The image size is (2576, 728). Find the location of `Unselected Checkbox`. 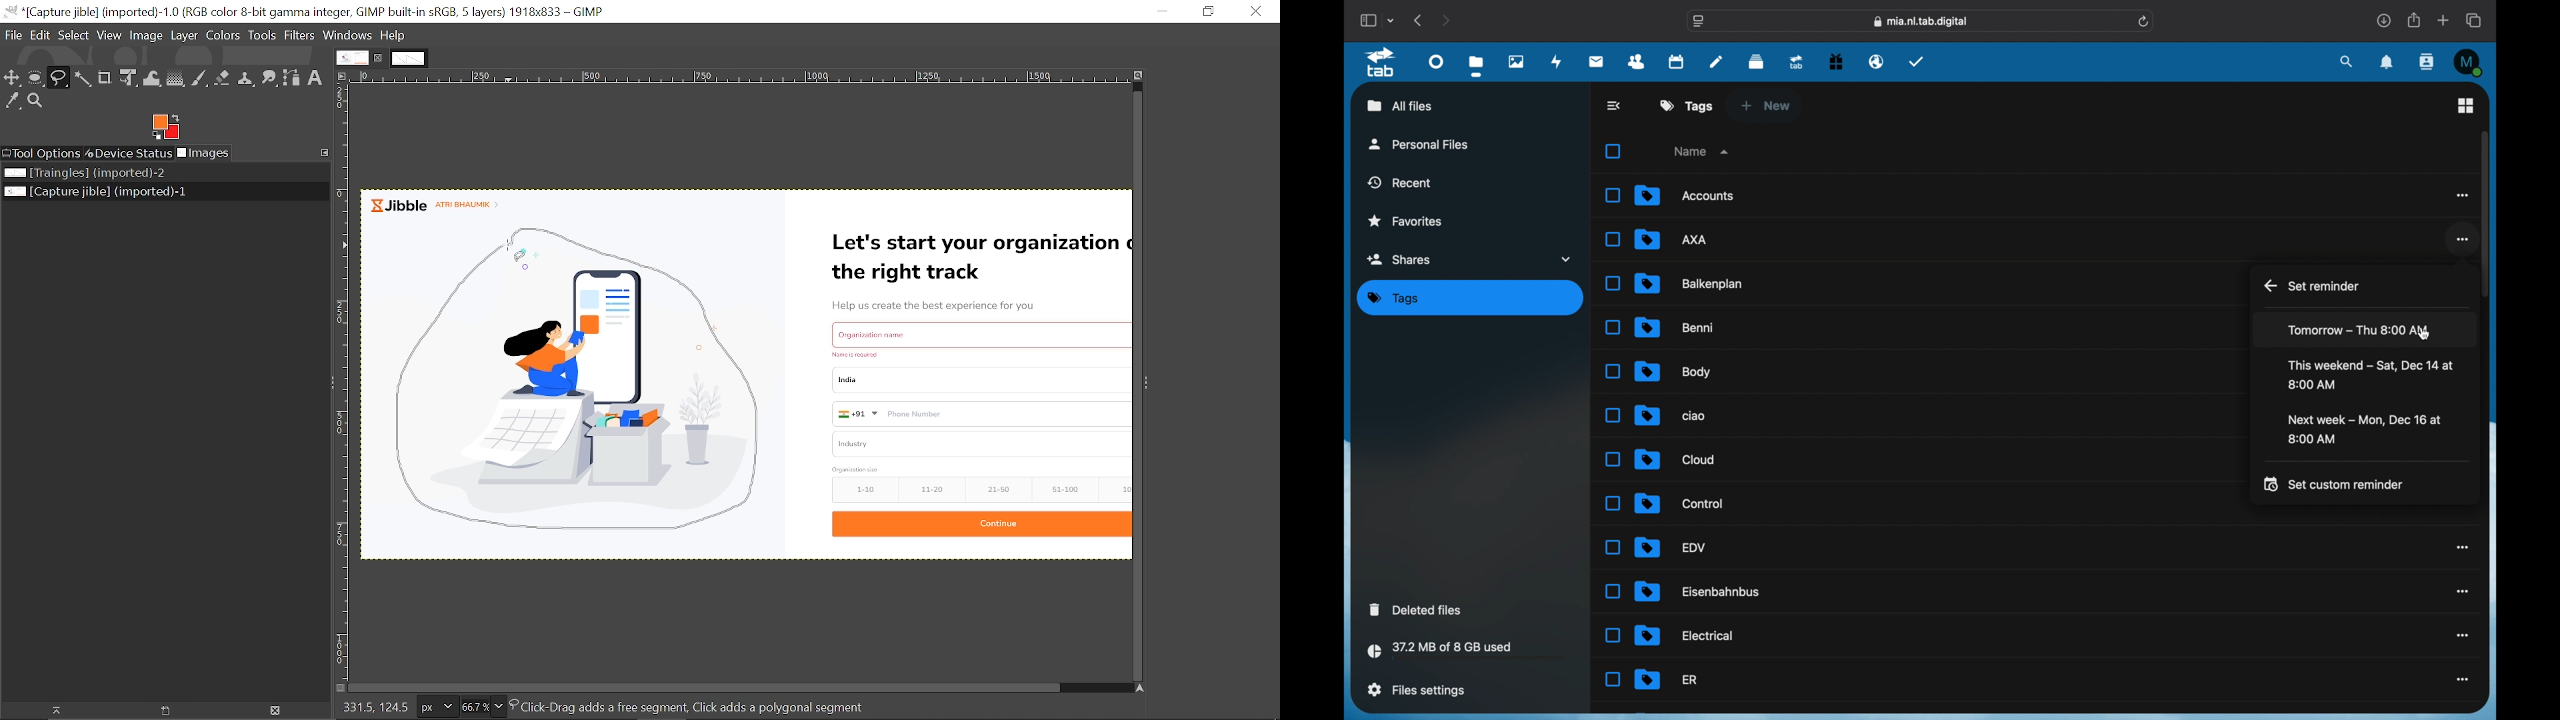

Unselected Checkbox is located at coordinates (1612, 635).